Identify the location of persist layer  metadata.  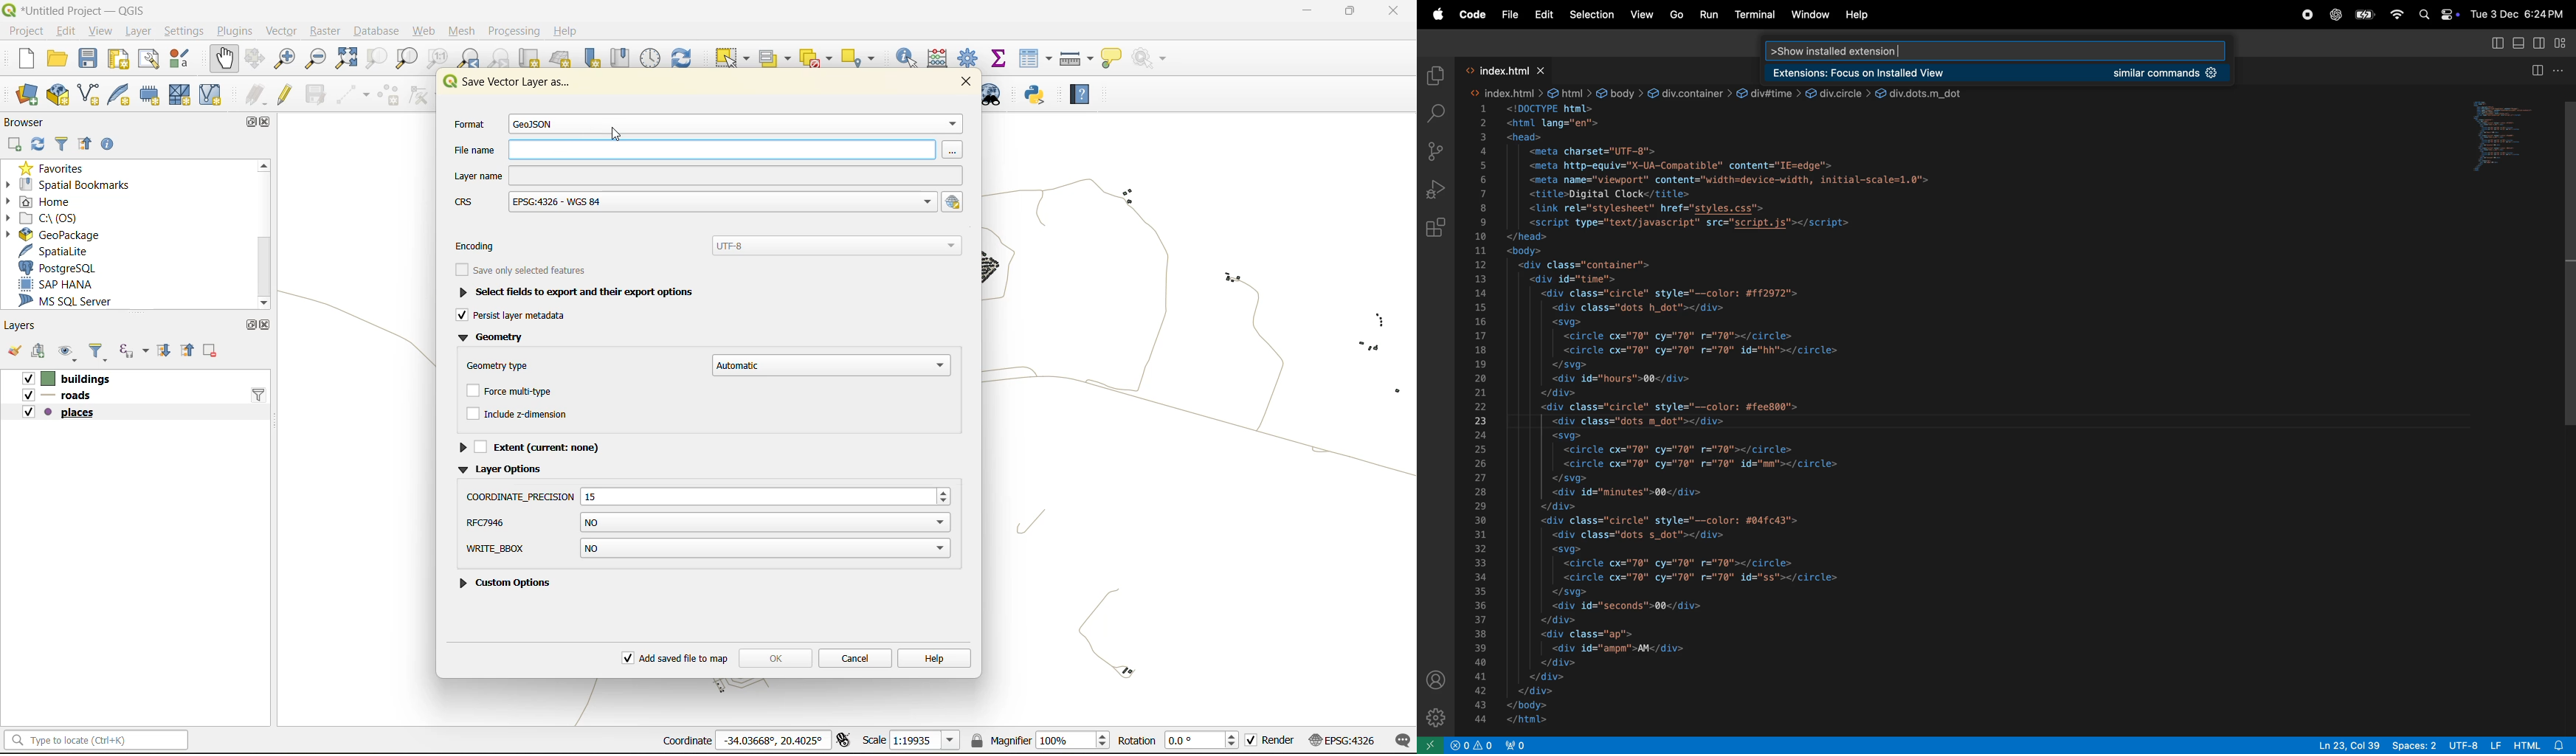
(531, 317).